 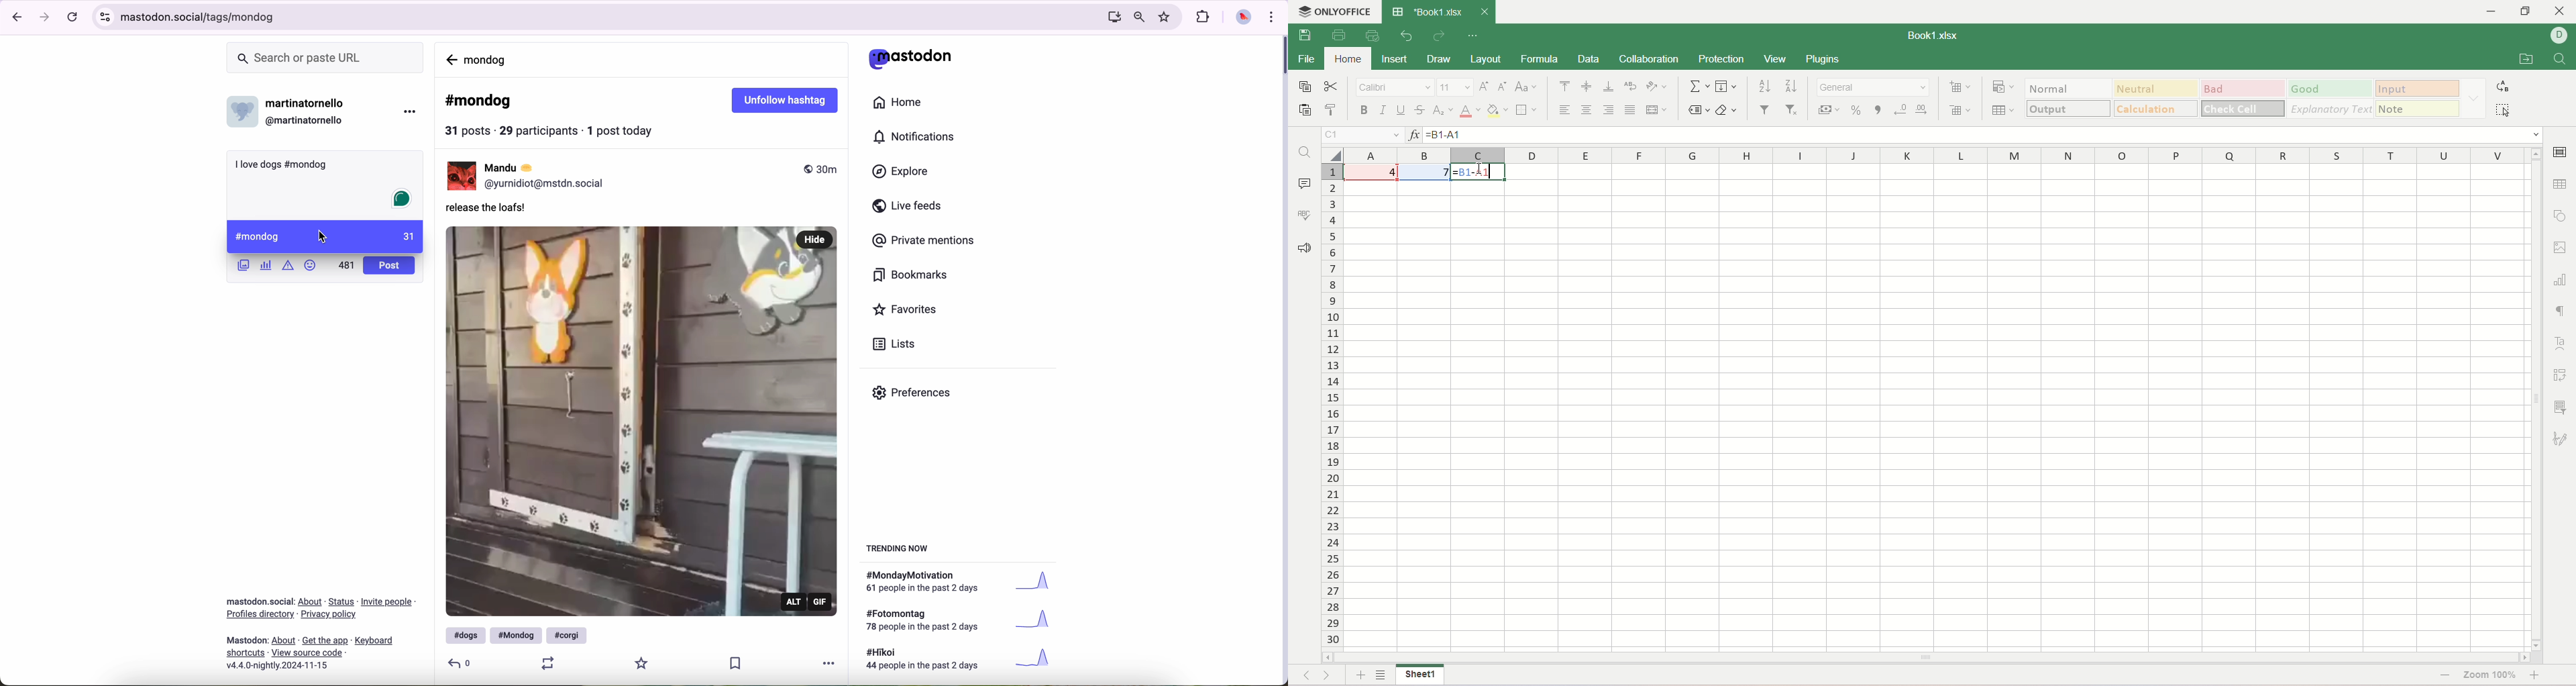 What do you see at coordinates (1765, 110) in the screenshot?
I see `filter` at bounding box center [1765, 110].